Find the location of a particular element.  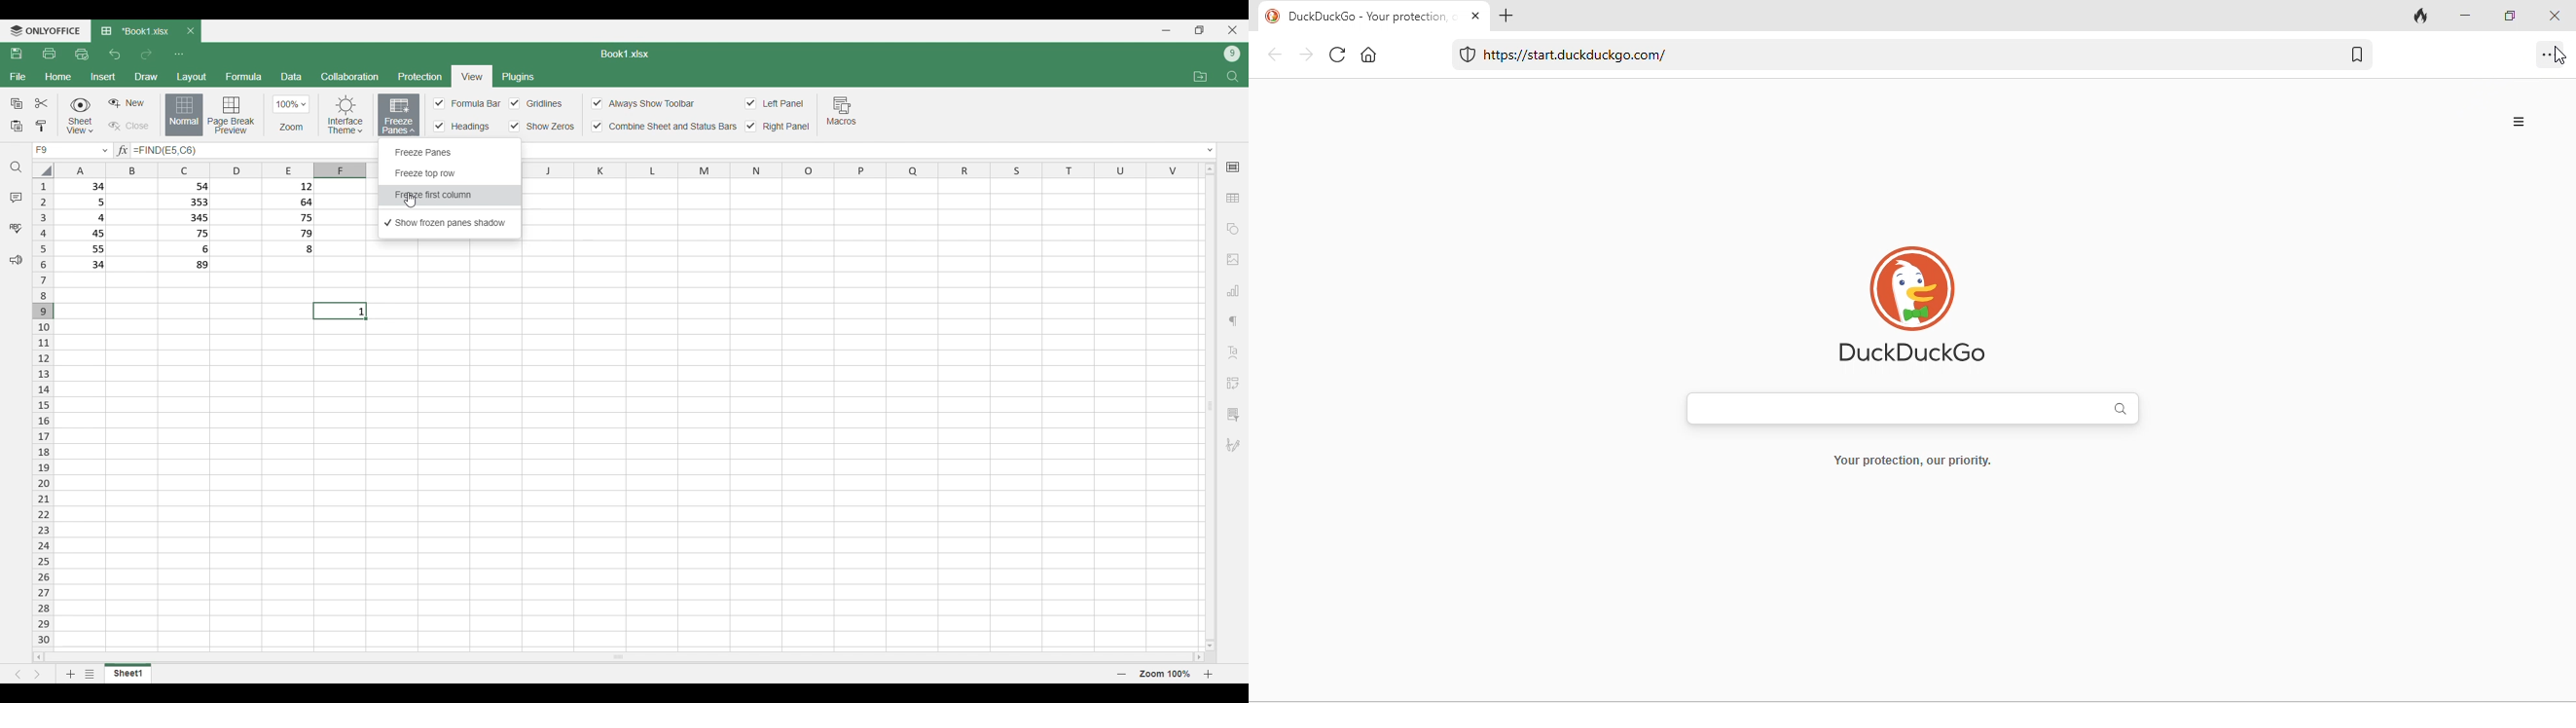

Add sheet is located at coordinates (71, 674).